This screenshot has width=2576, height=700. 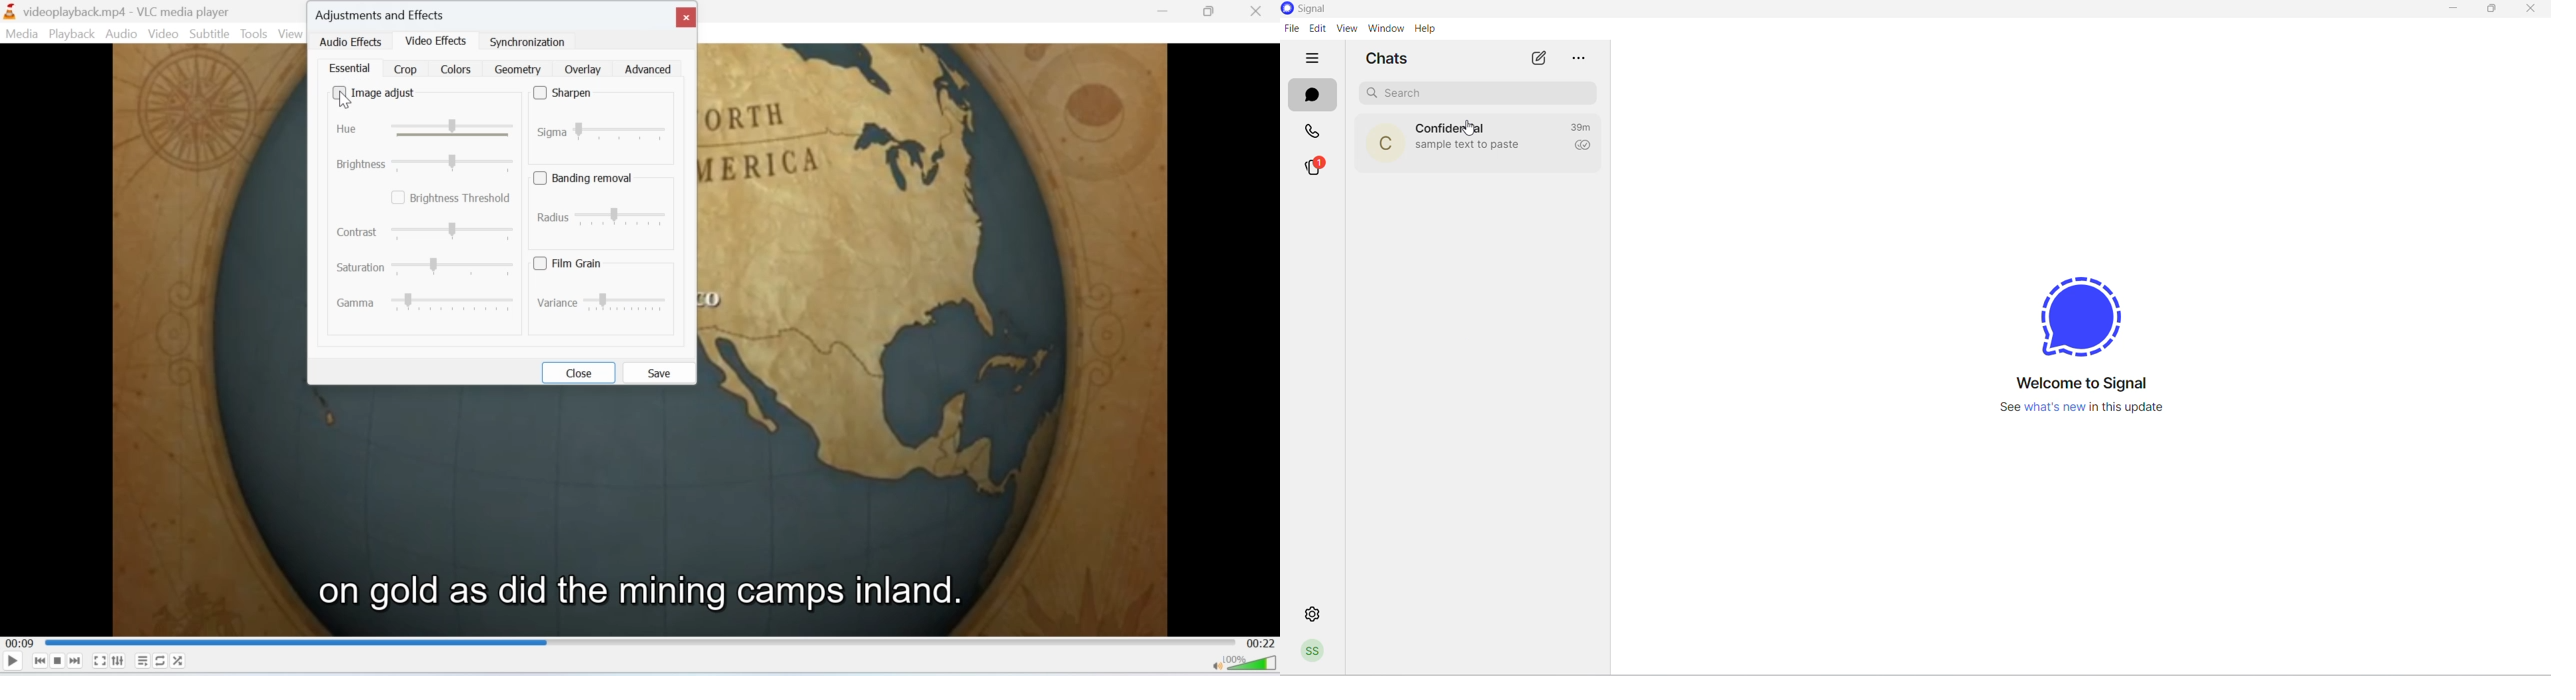 What do you see at coordinates (427, 230) in the screenshot?
I see `contrast` at bounding box center [427, 230].